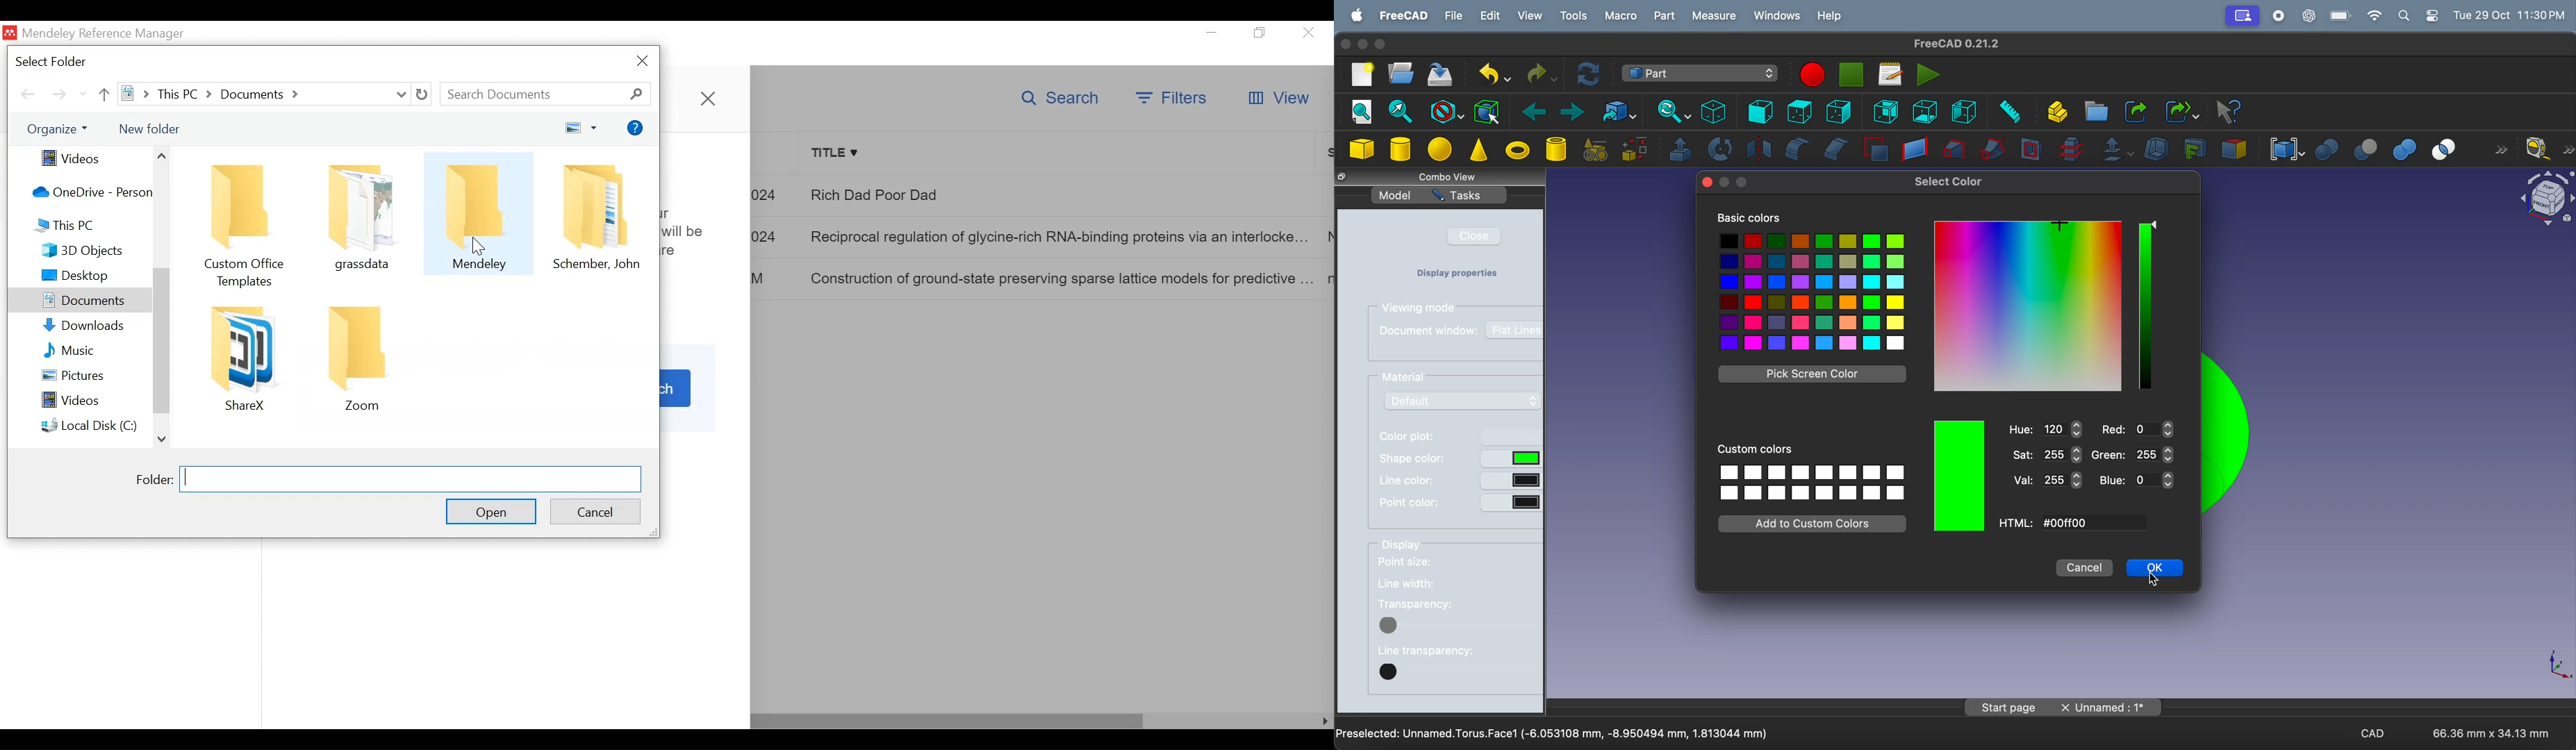 The image size is (2576, 756). I want to click on Folder, so click(357, 356).